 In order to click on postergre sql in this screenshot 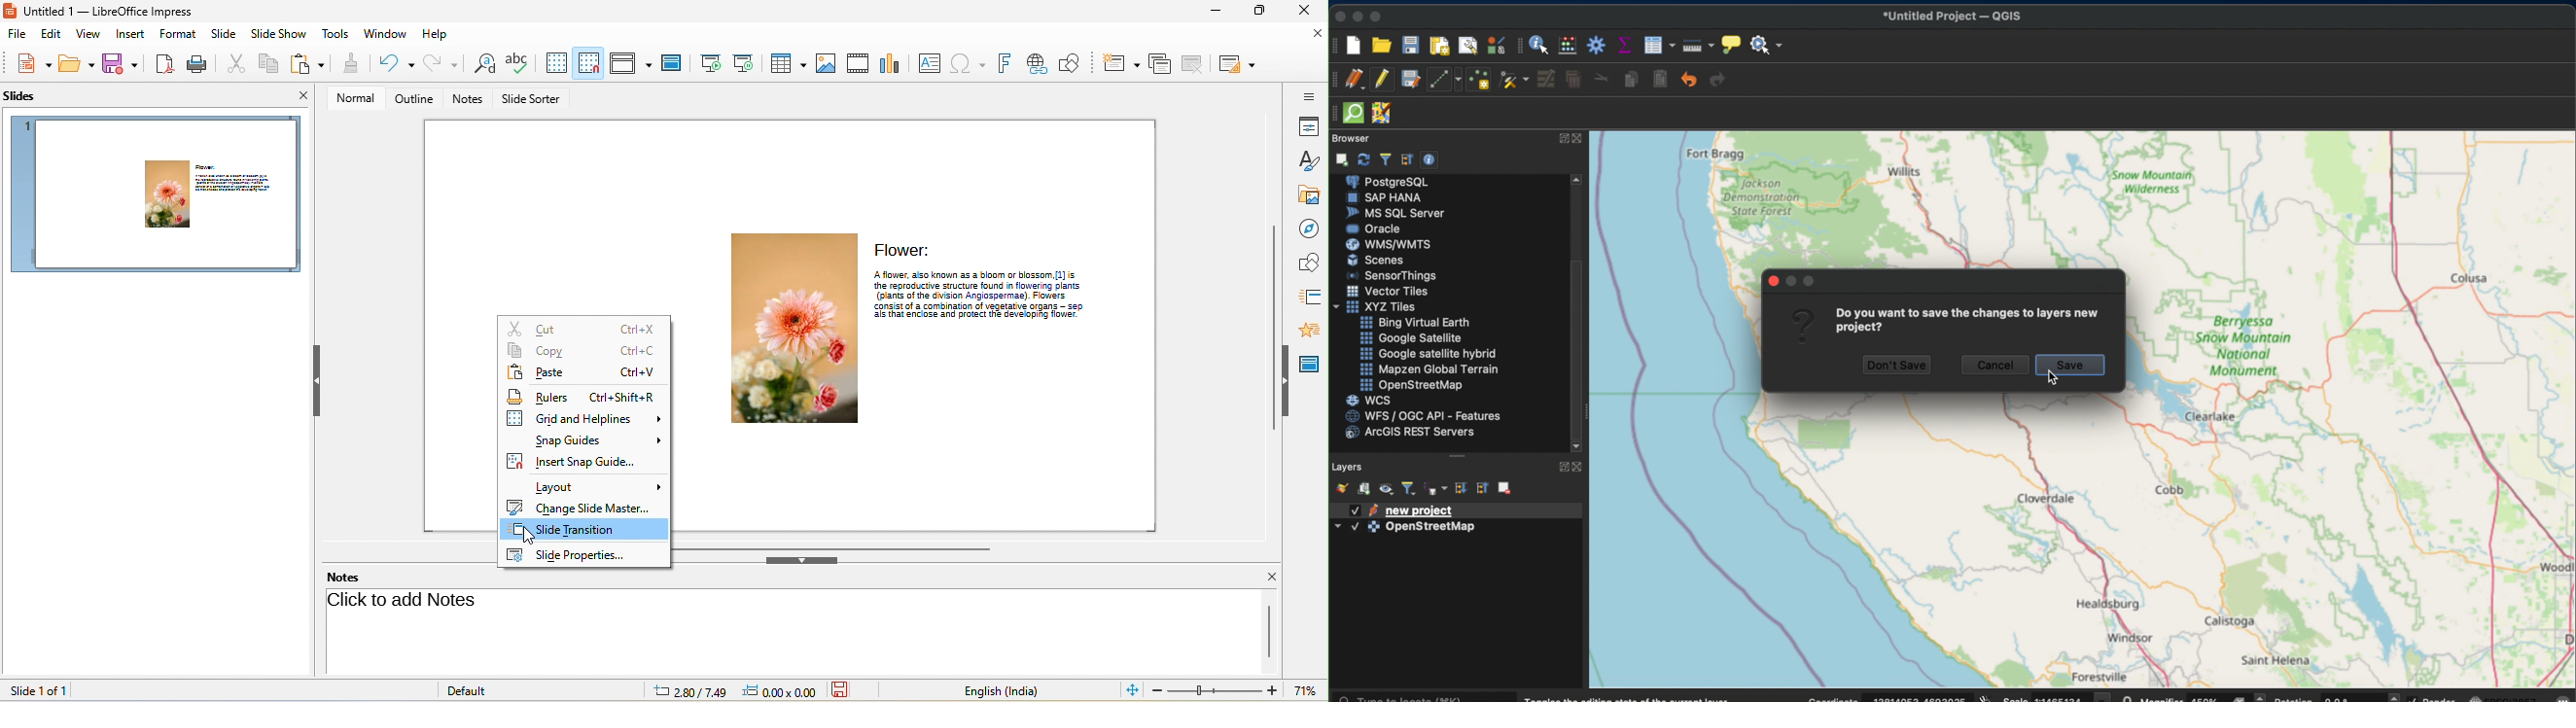, I will do `click(1389, 181)`.